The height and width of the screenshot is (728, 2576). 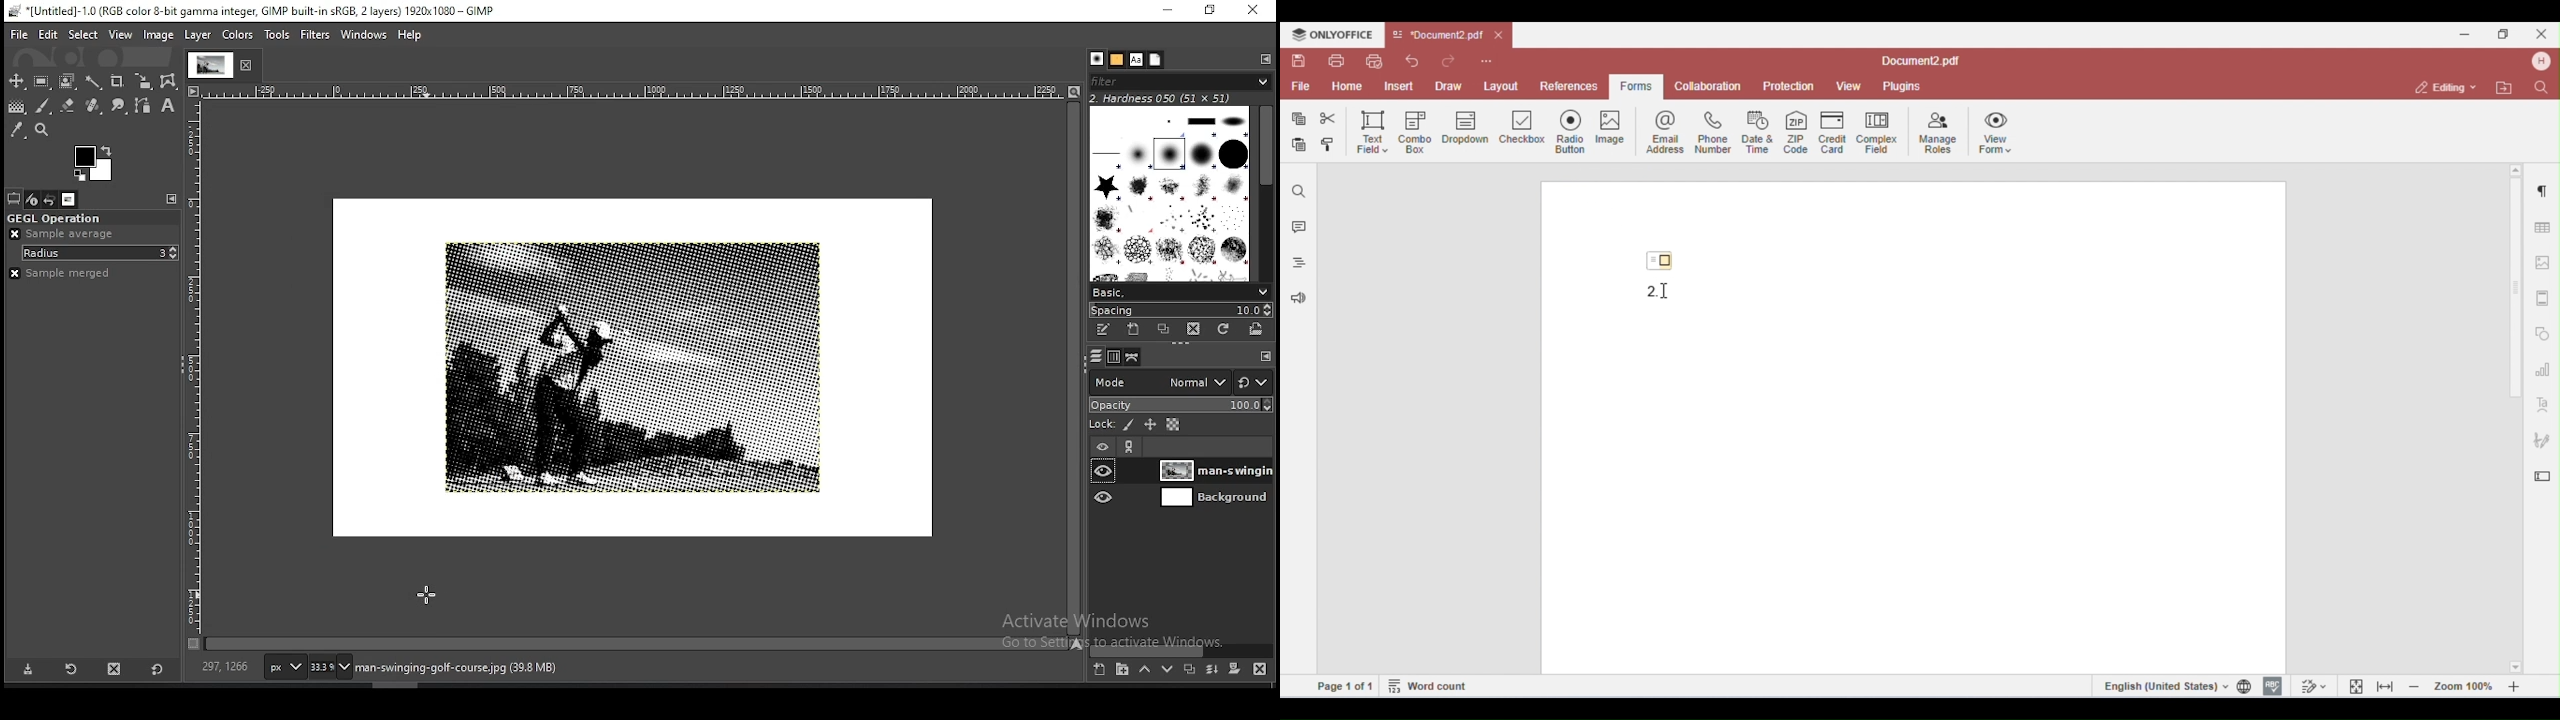 I want to click on configure this tab, so click(x=1267, y=358).